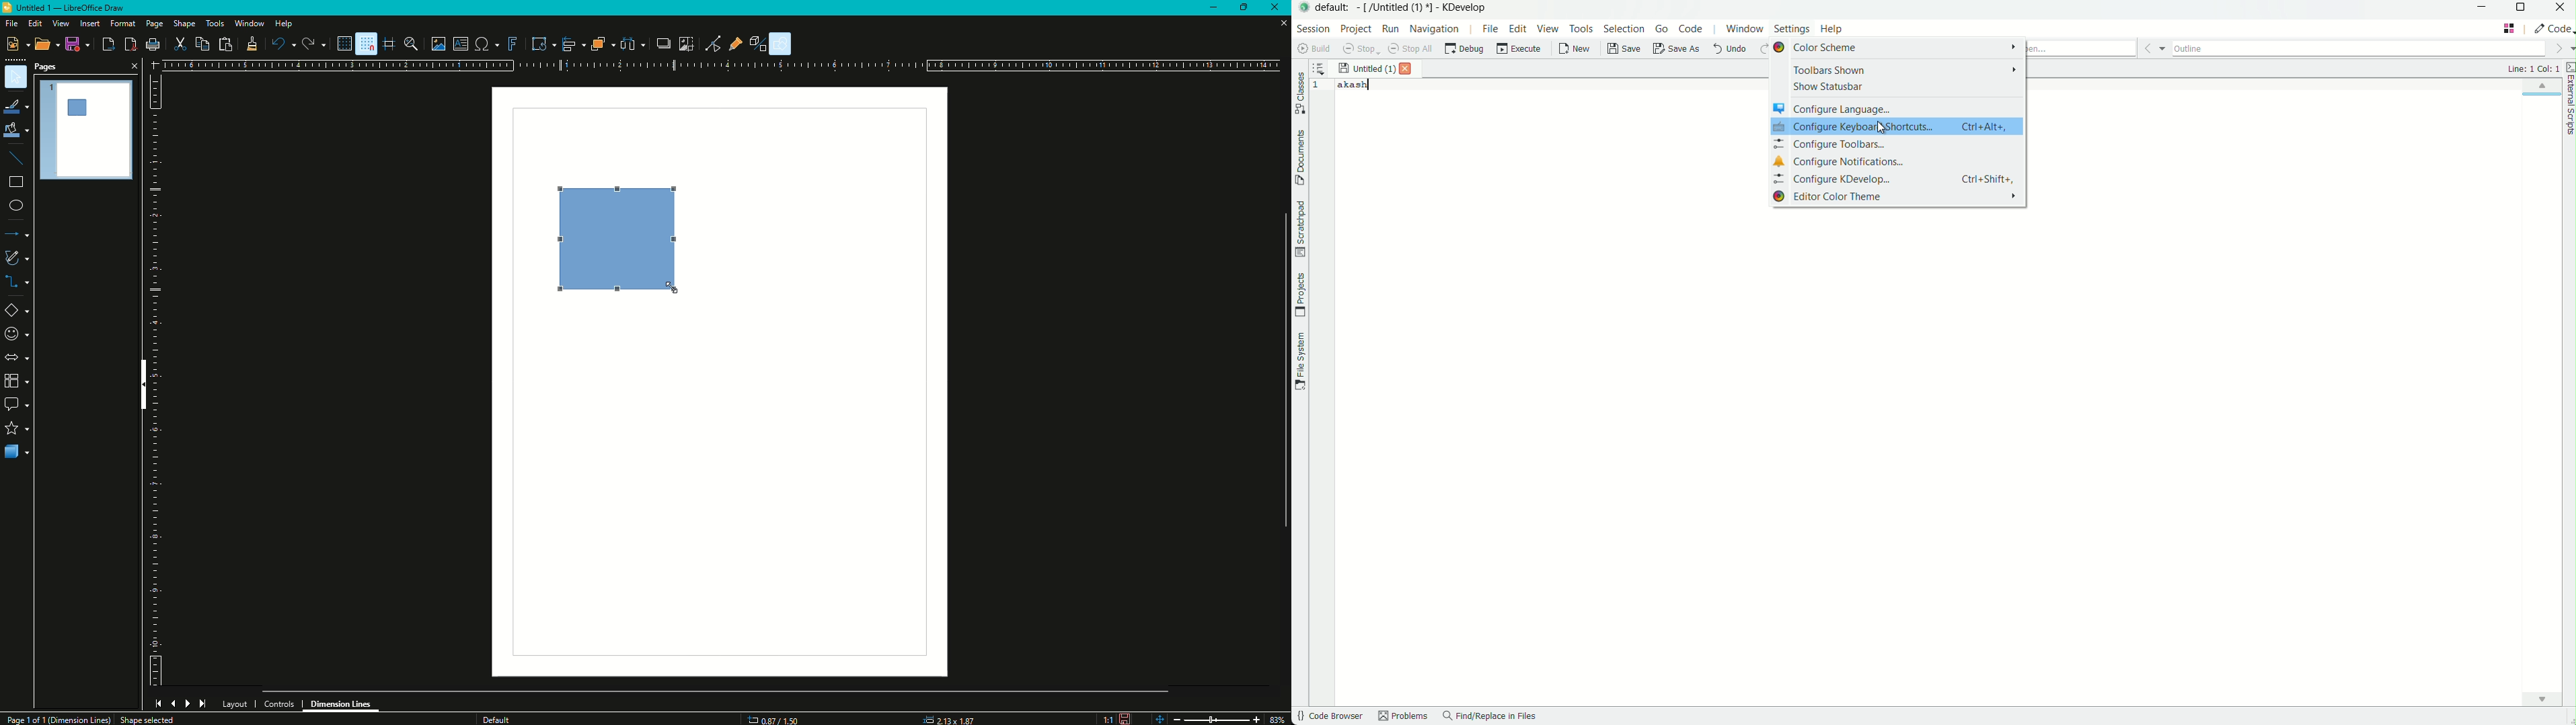 This screenshot has width=2576, height=728. What do you see at coordinates (414, 44) in the screenshot?
I see `Zoom and Pan` at bounding box center [414, 44].